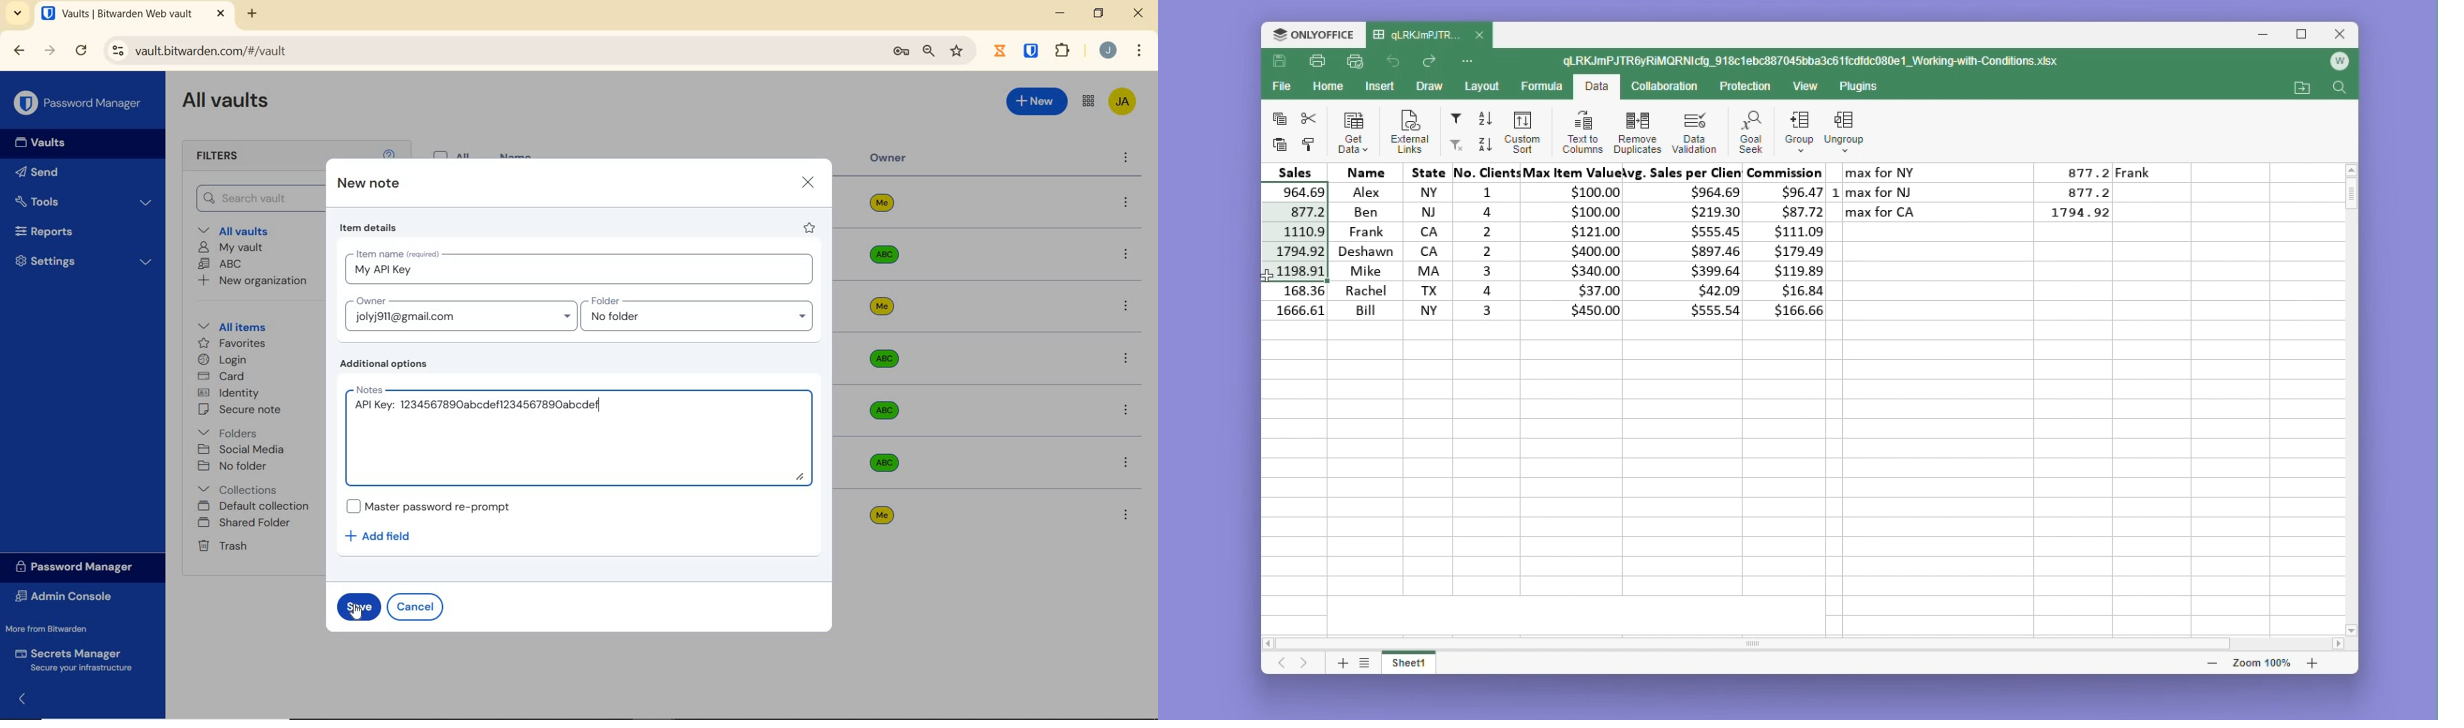  I want to click on expand/collapse, so click(25, 697).